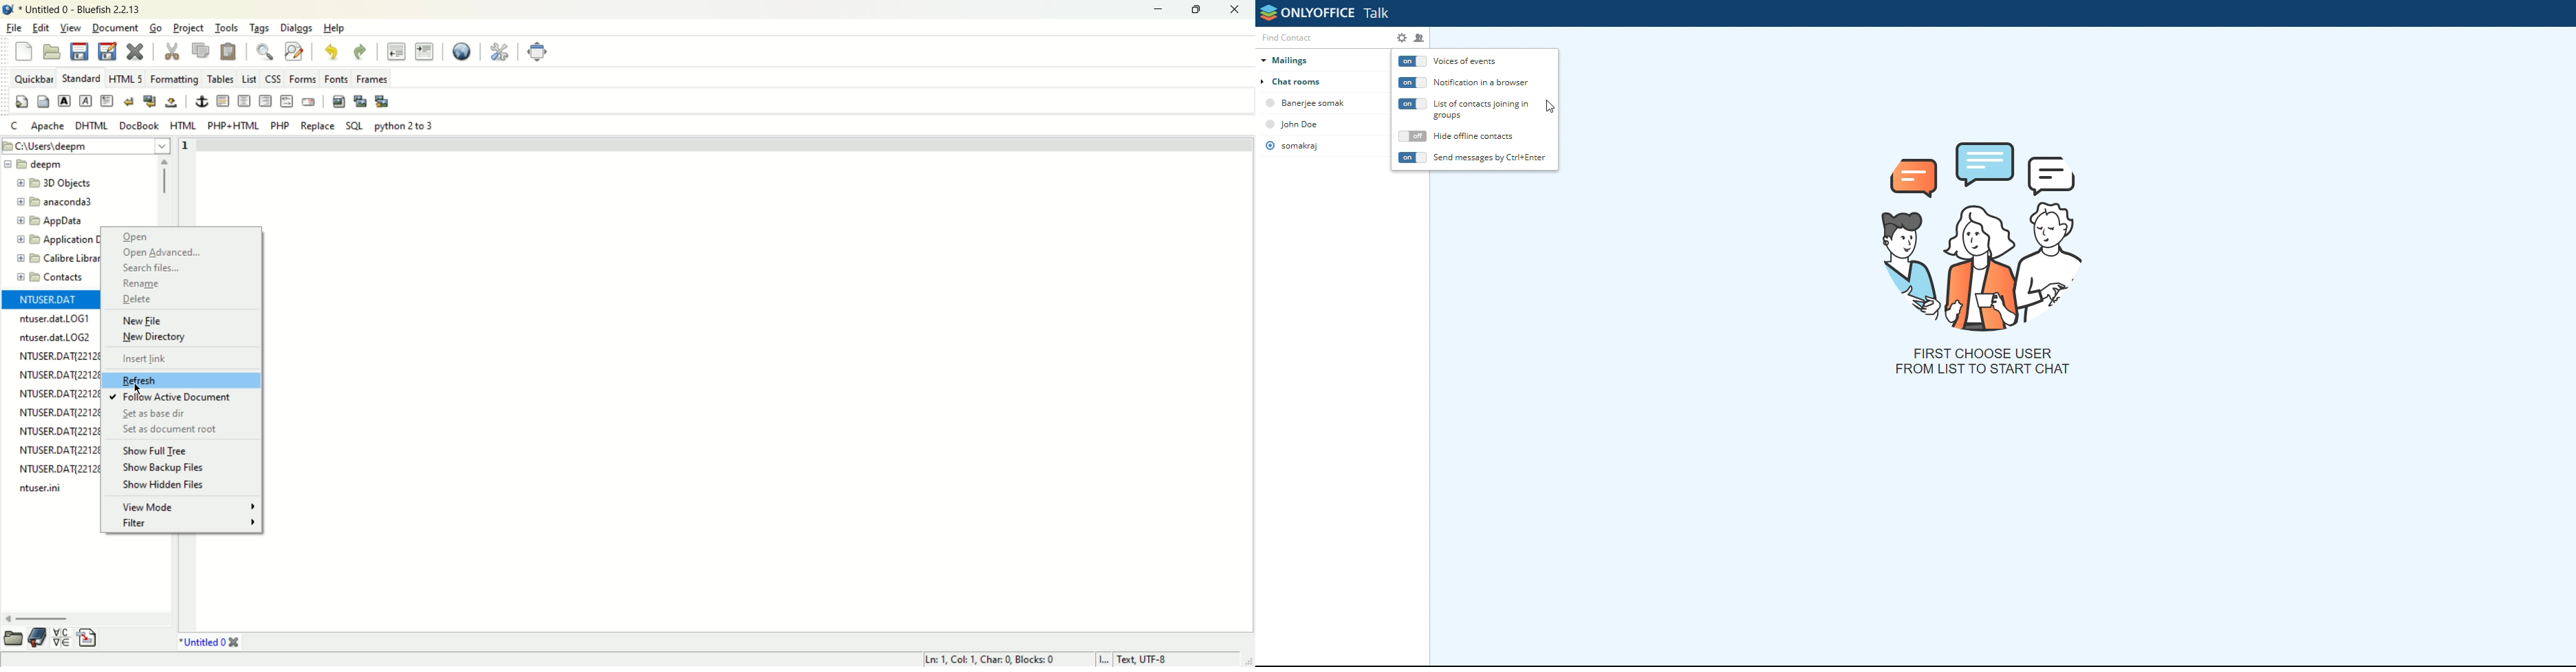 Image resolution: width=2576 pixels, height=672 pixels. What do you see at coordinates (22, 51) in the screenshot?
I see `new file` at bounding box center [22, 51].